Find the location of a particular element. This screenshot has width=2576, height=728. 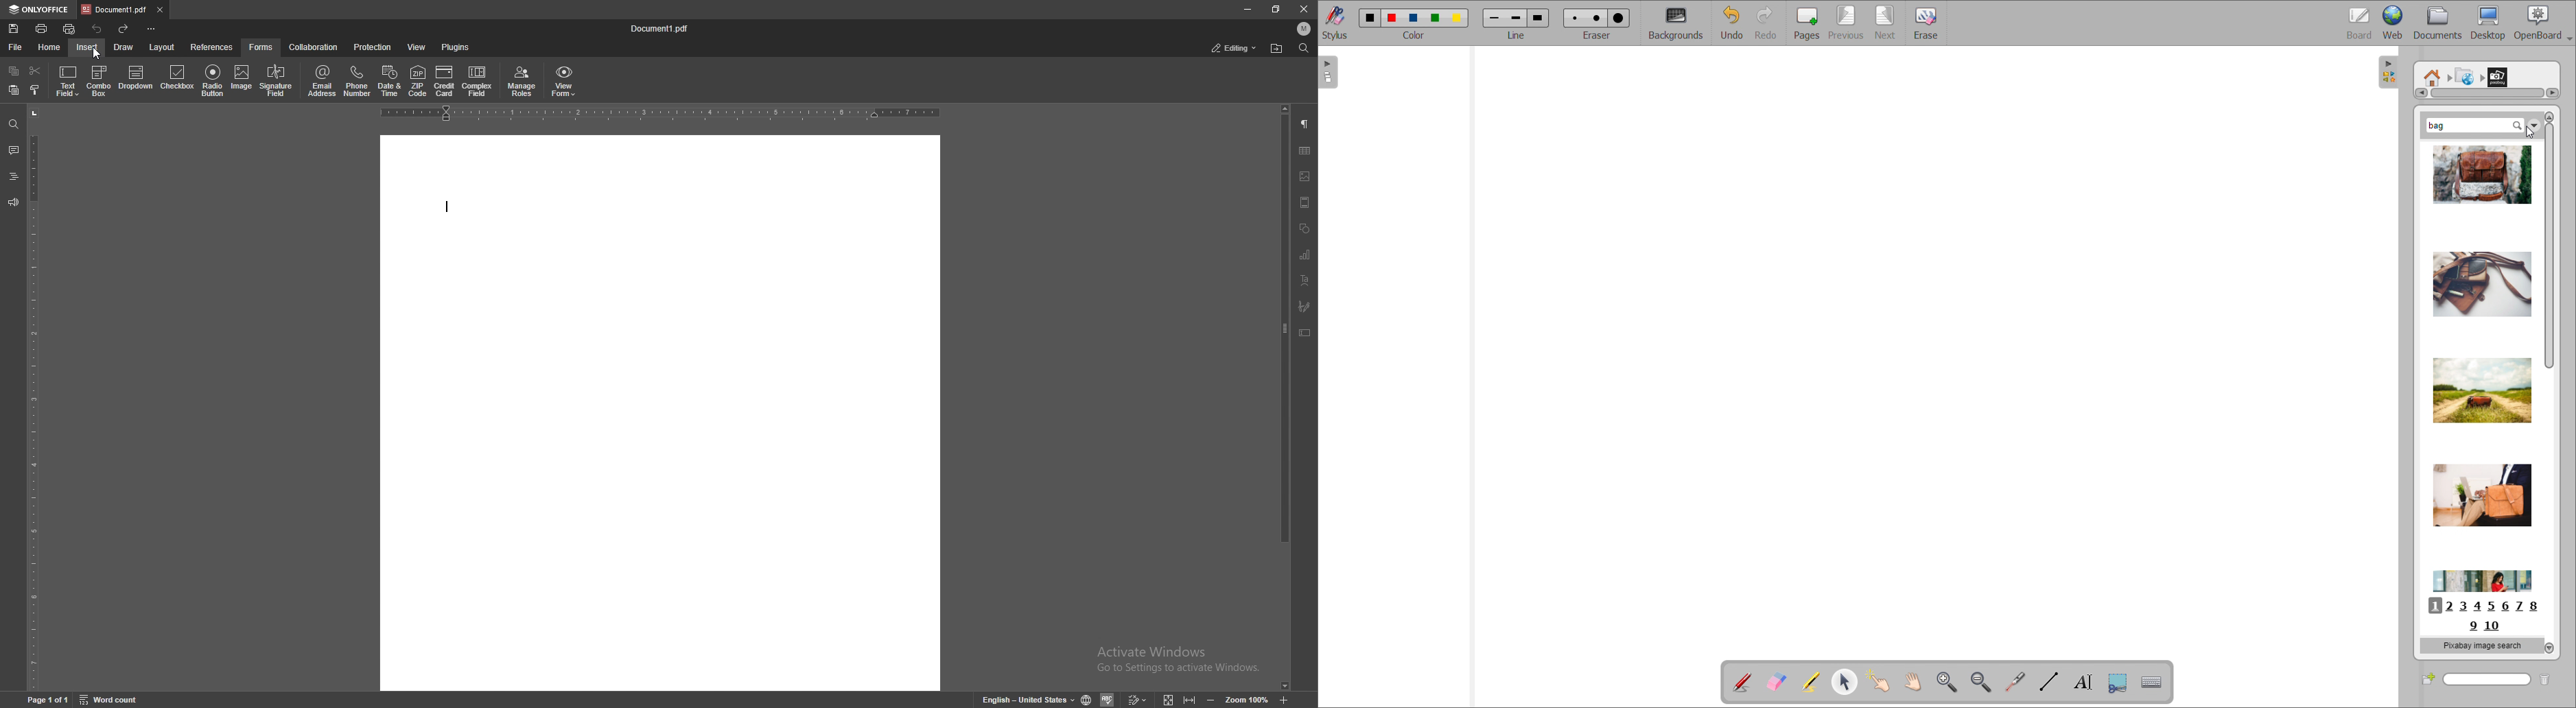

doc is located at coordinates (659, 412).